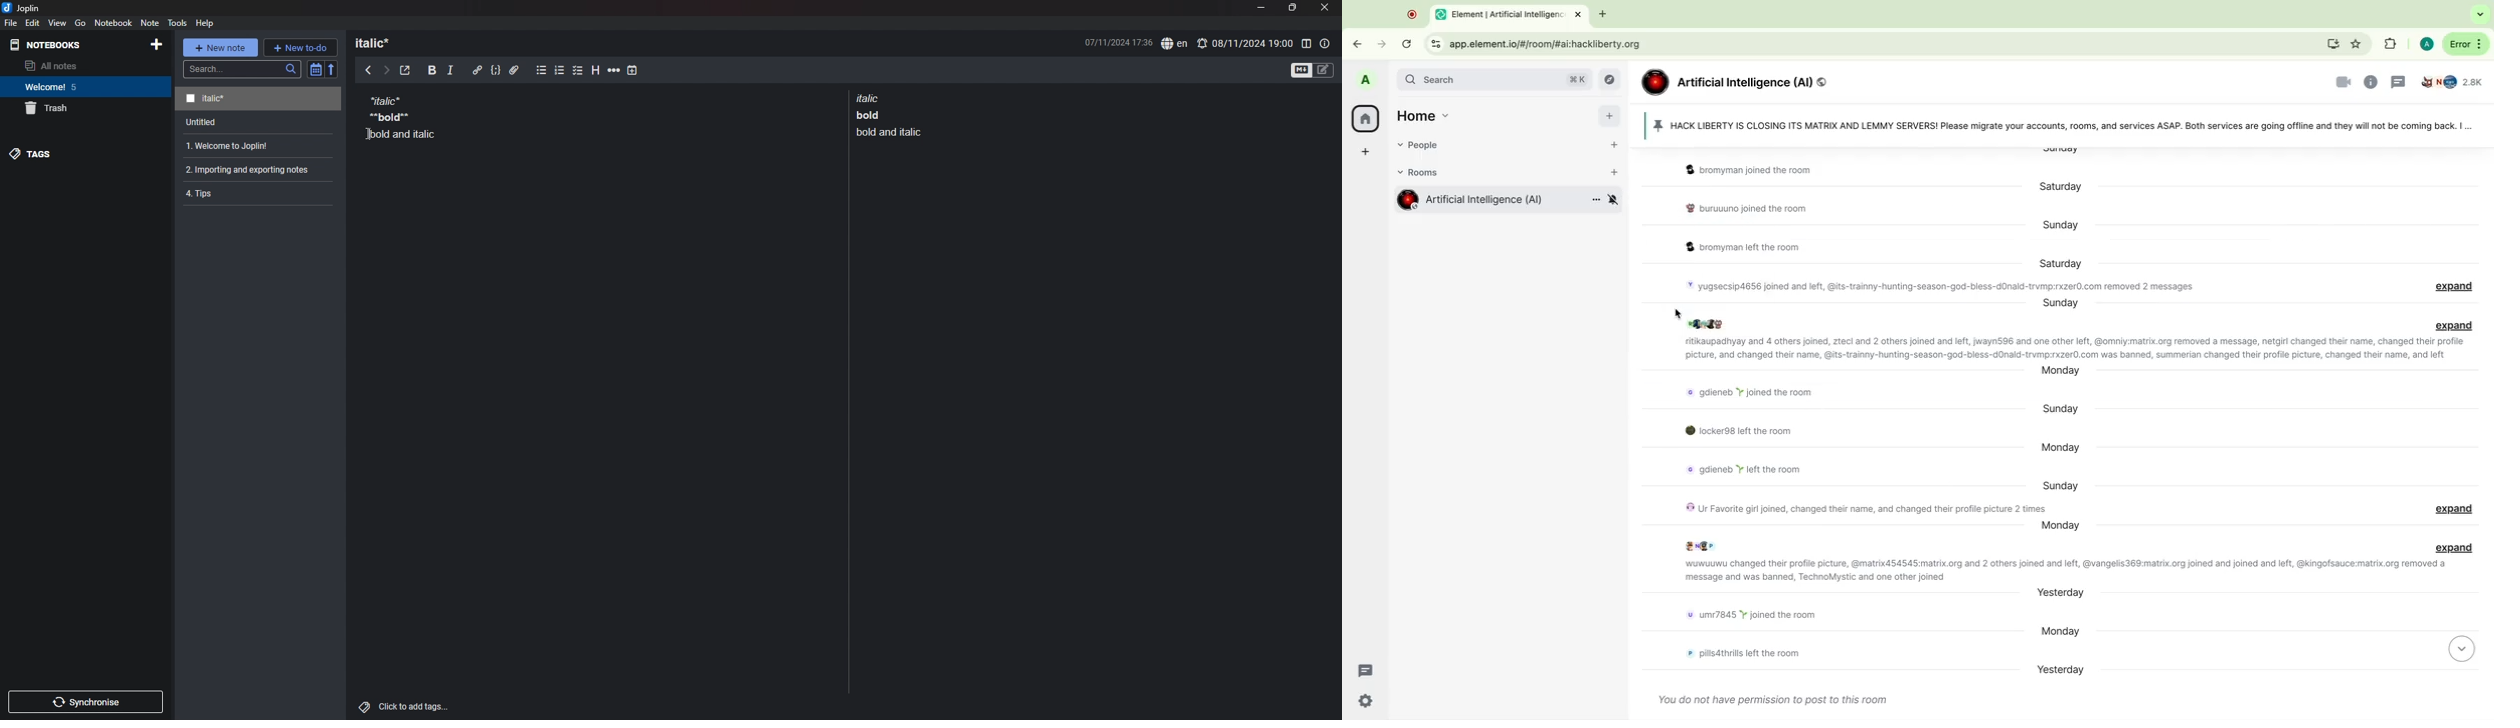 Image resolution: width=2520 pixels, height=728 pixels. What do you see at coordinates (379, 43) in the screenshot?
I see `heading` at bounding box center [379, 43].